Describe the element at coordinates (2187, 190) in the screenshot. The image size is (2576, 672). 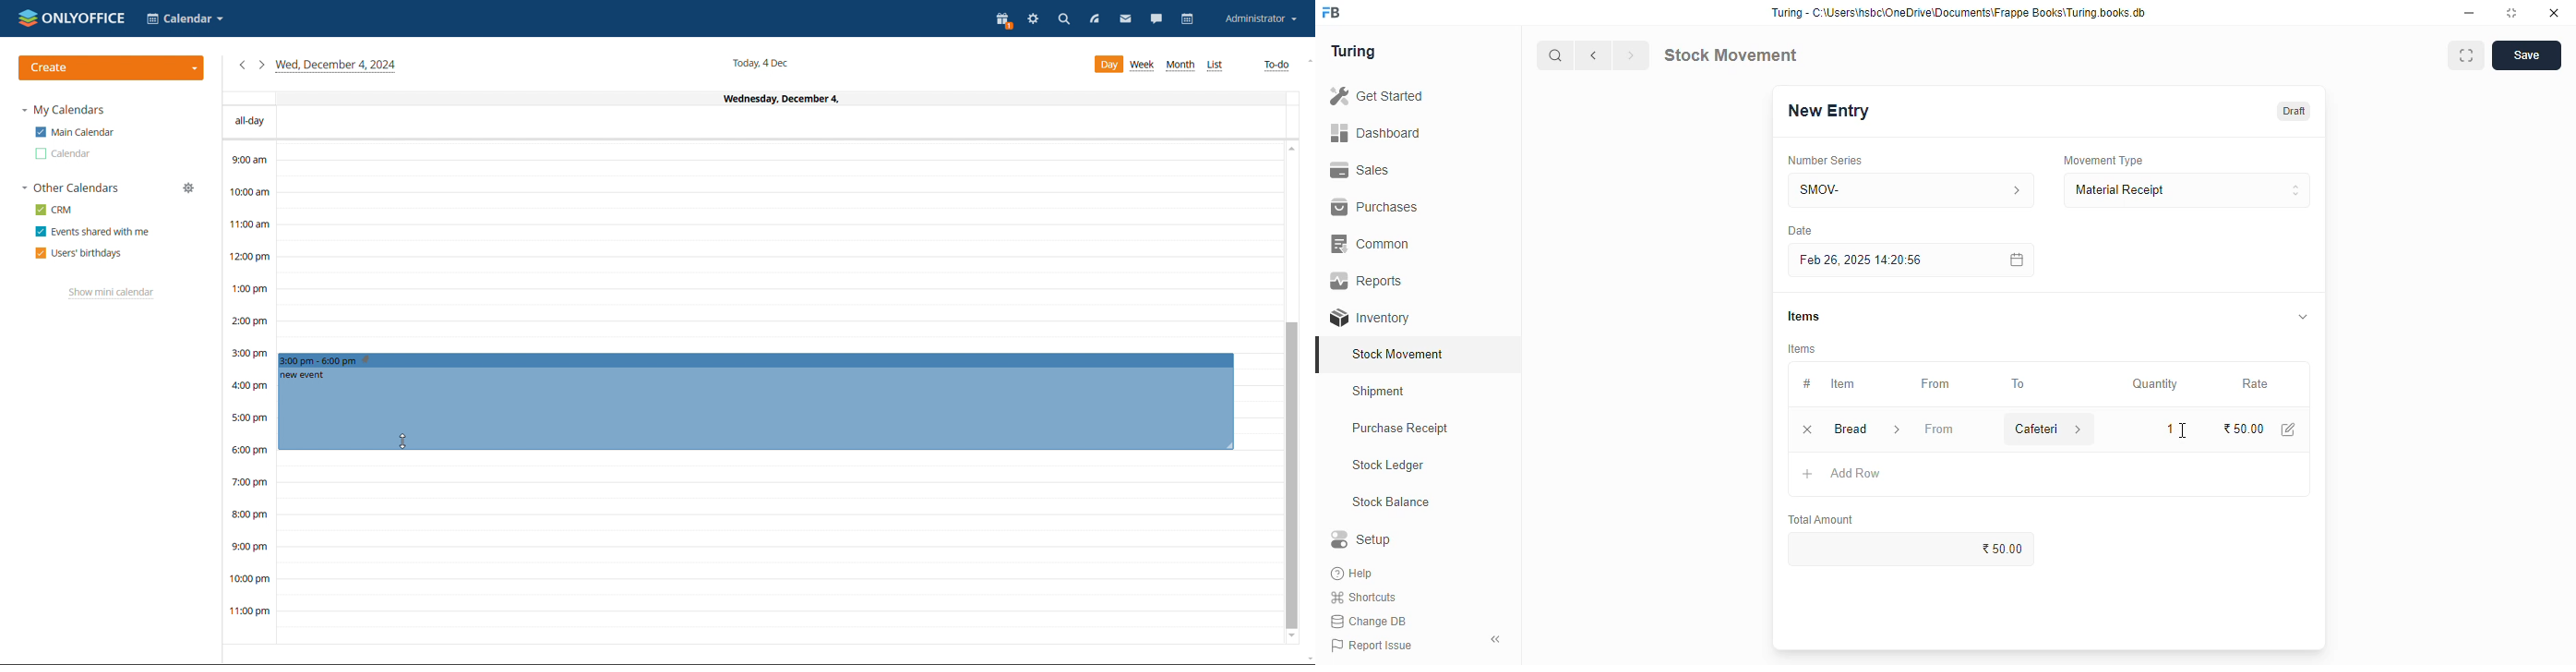
I see `material receipt` at that location.